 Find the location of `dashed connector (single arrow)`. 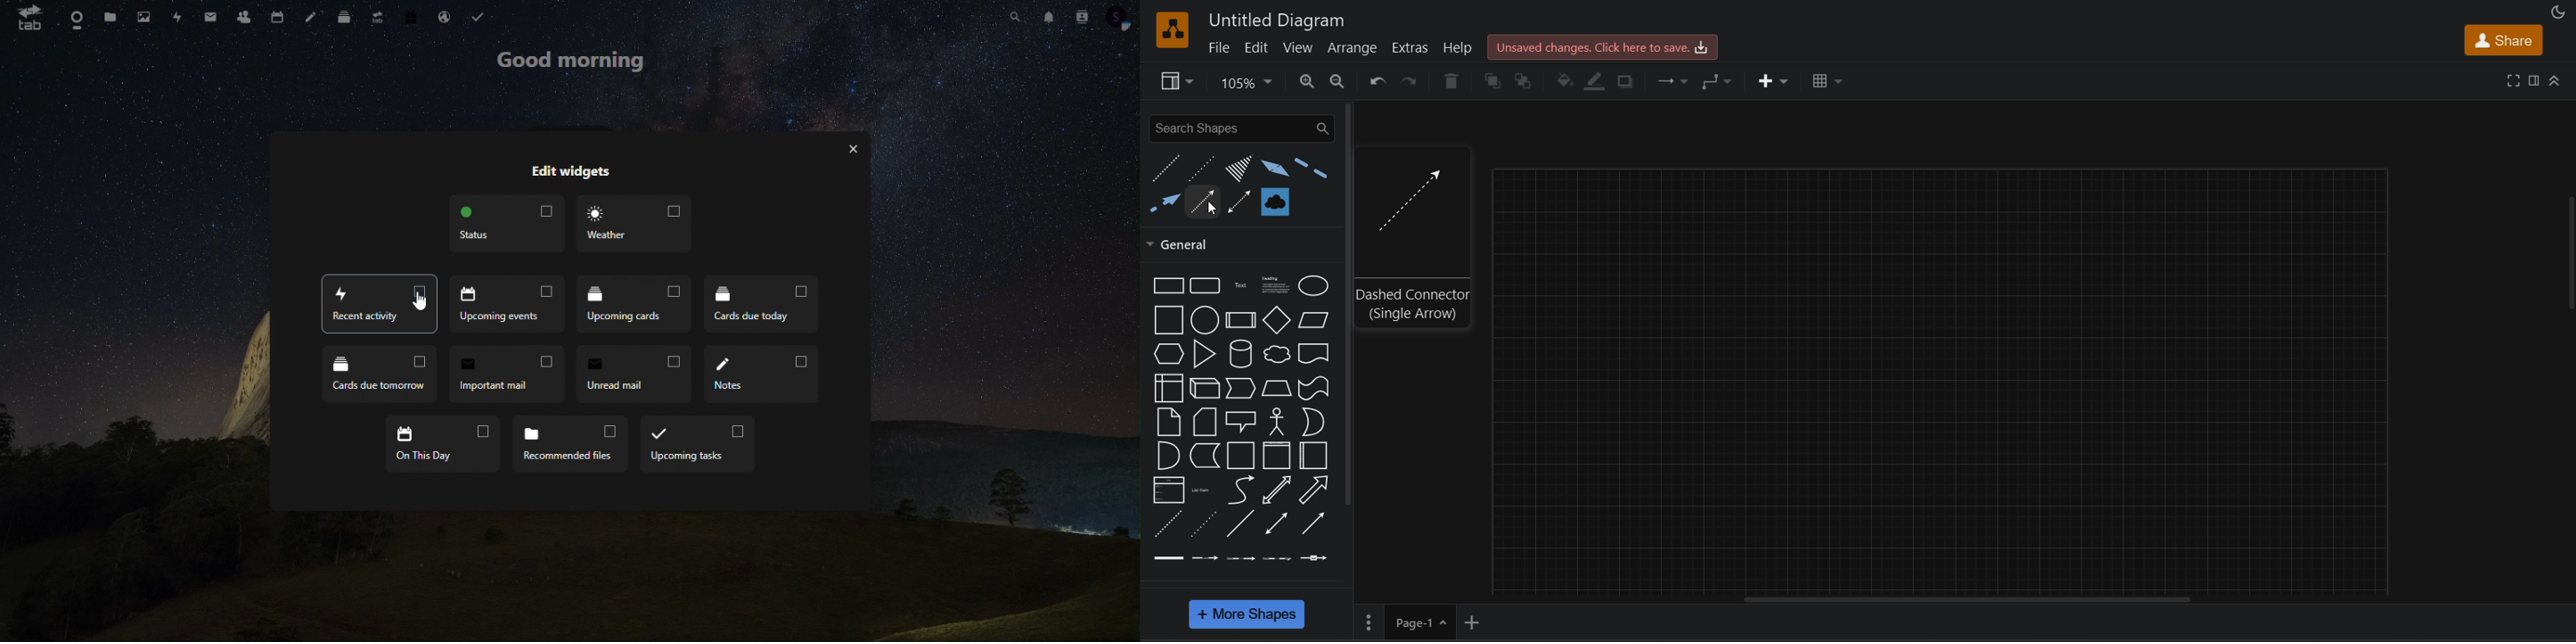

dashed connector (single arrow) is located at coordinates (1414, 305).